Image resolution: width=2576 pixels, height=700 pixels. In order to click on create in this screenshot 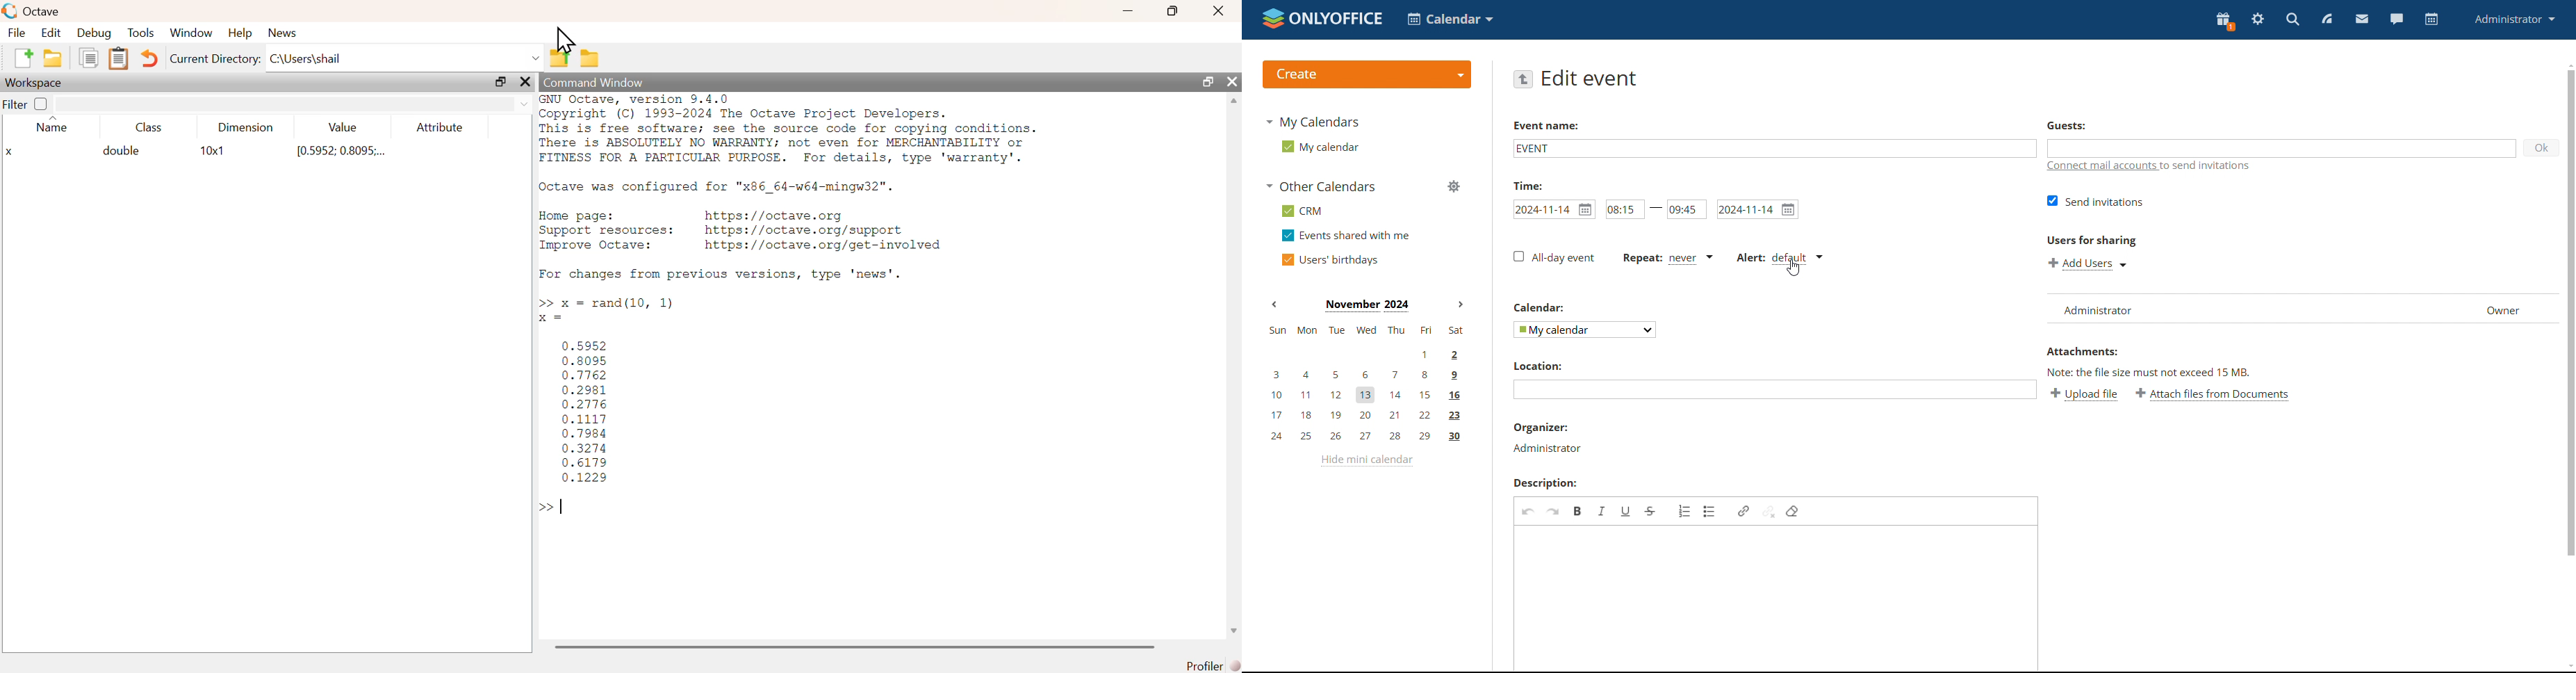, I will do `click(1366, 76)`.